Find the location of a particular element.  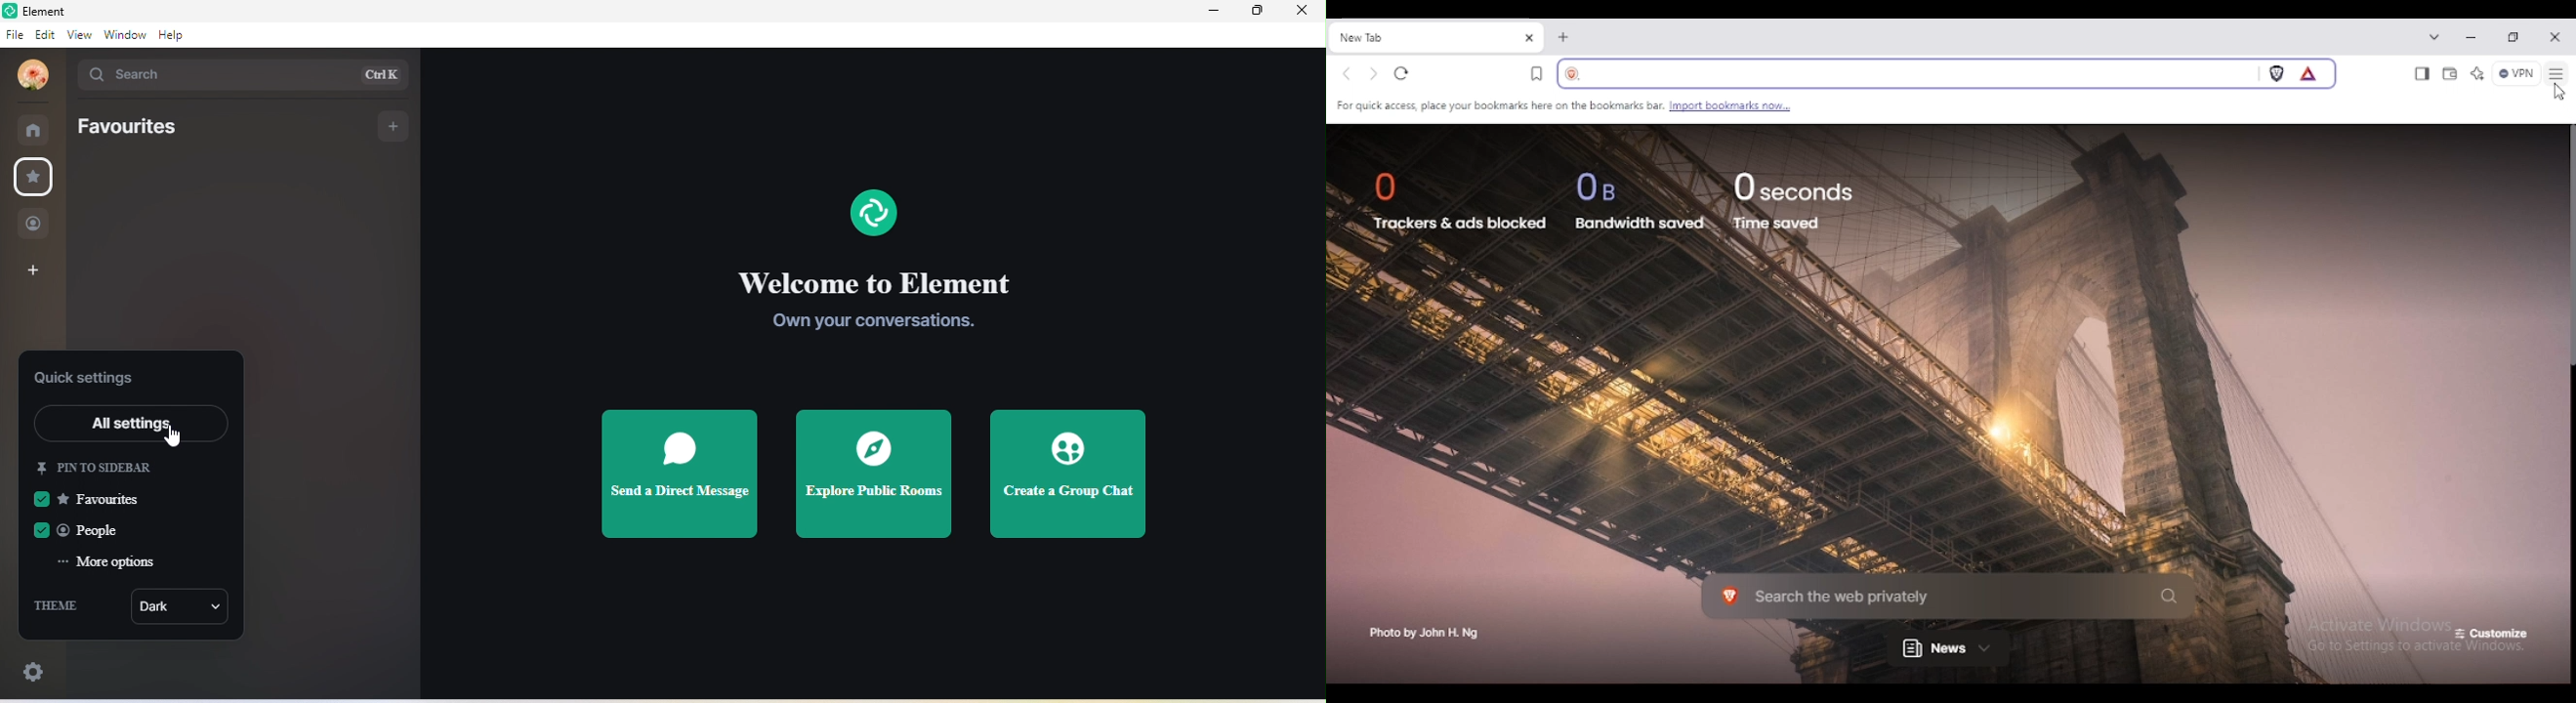

0 trackers & ads blocked is located at coordinates (1459, 204).